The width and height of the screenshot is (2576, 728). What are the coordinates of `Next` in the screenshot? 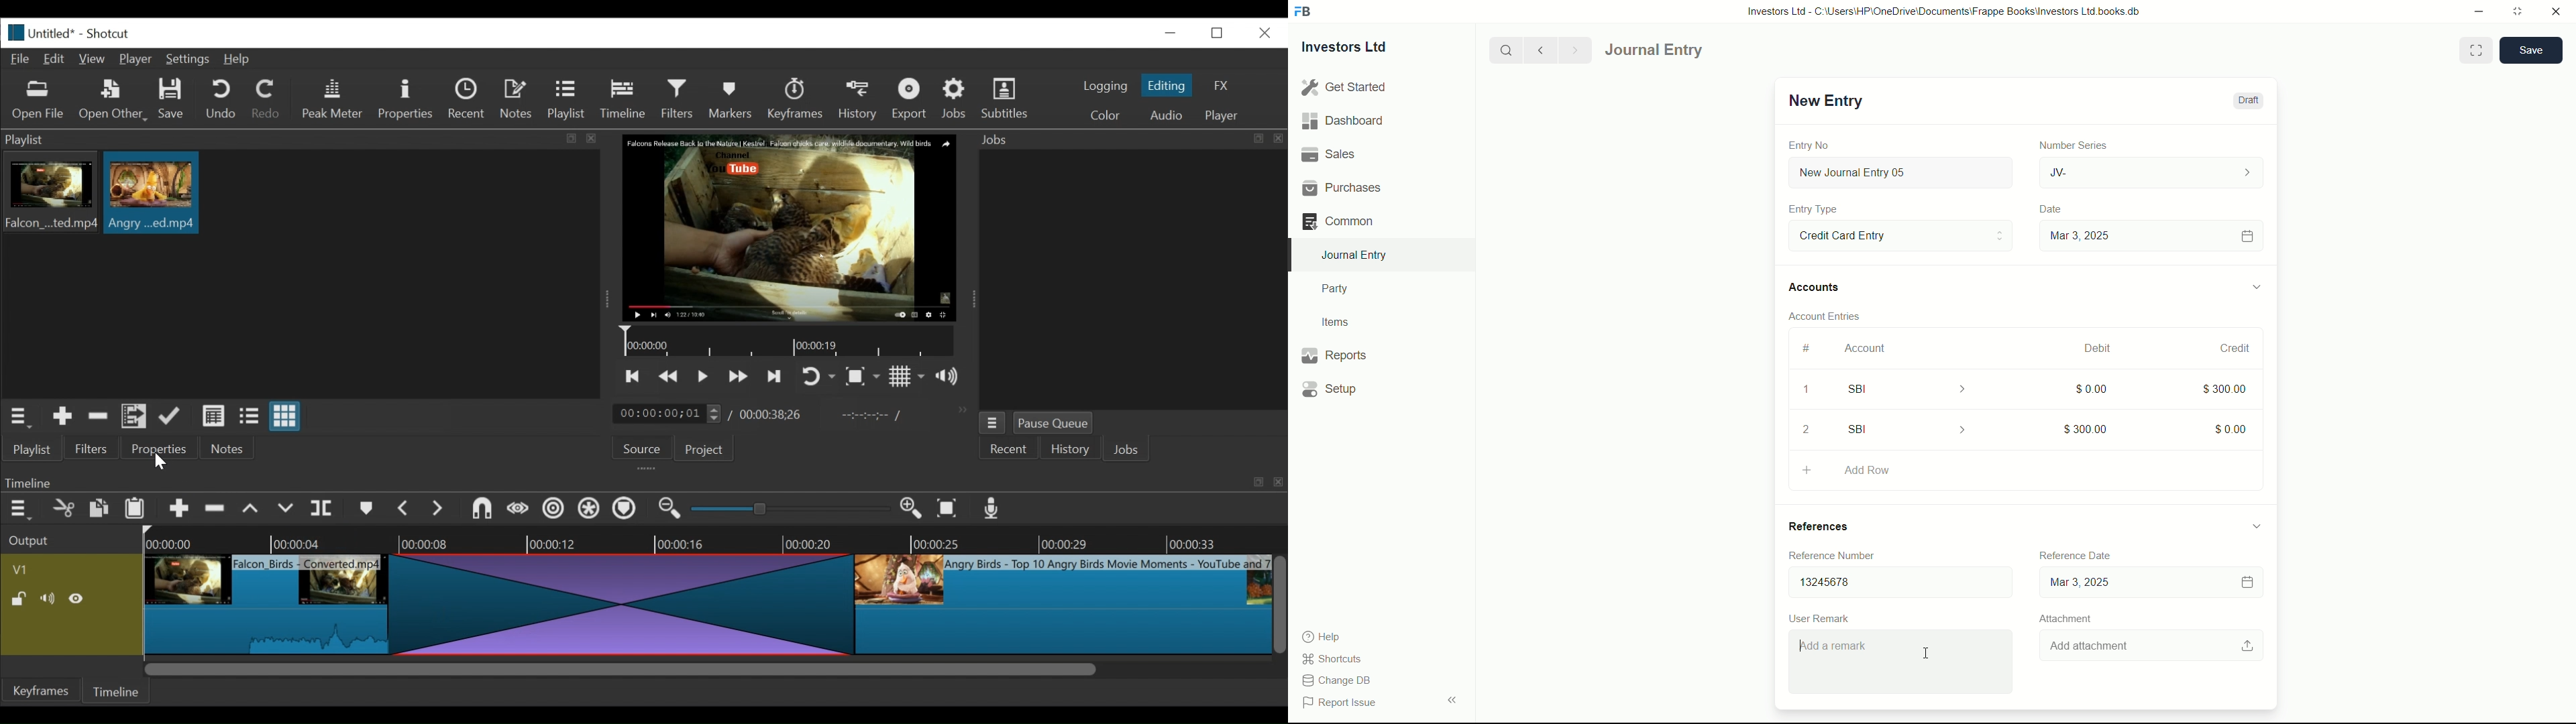 It's located at (1572, 50).